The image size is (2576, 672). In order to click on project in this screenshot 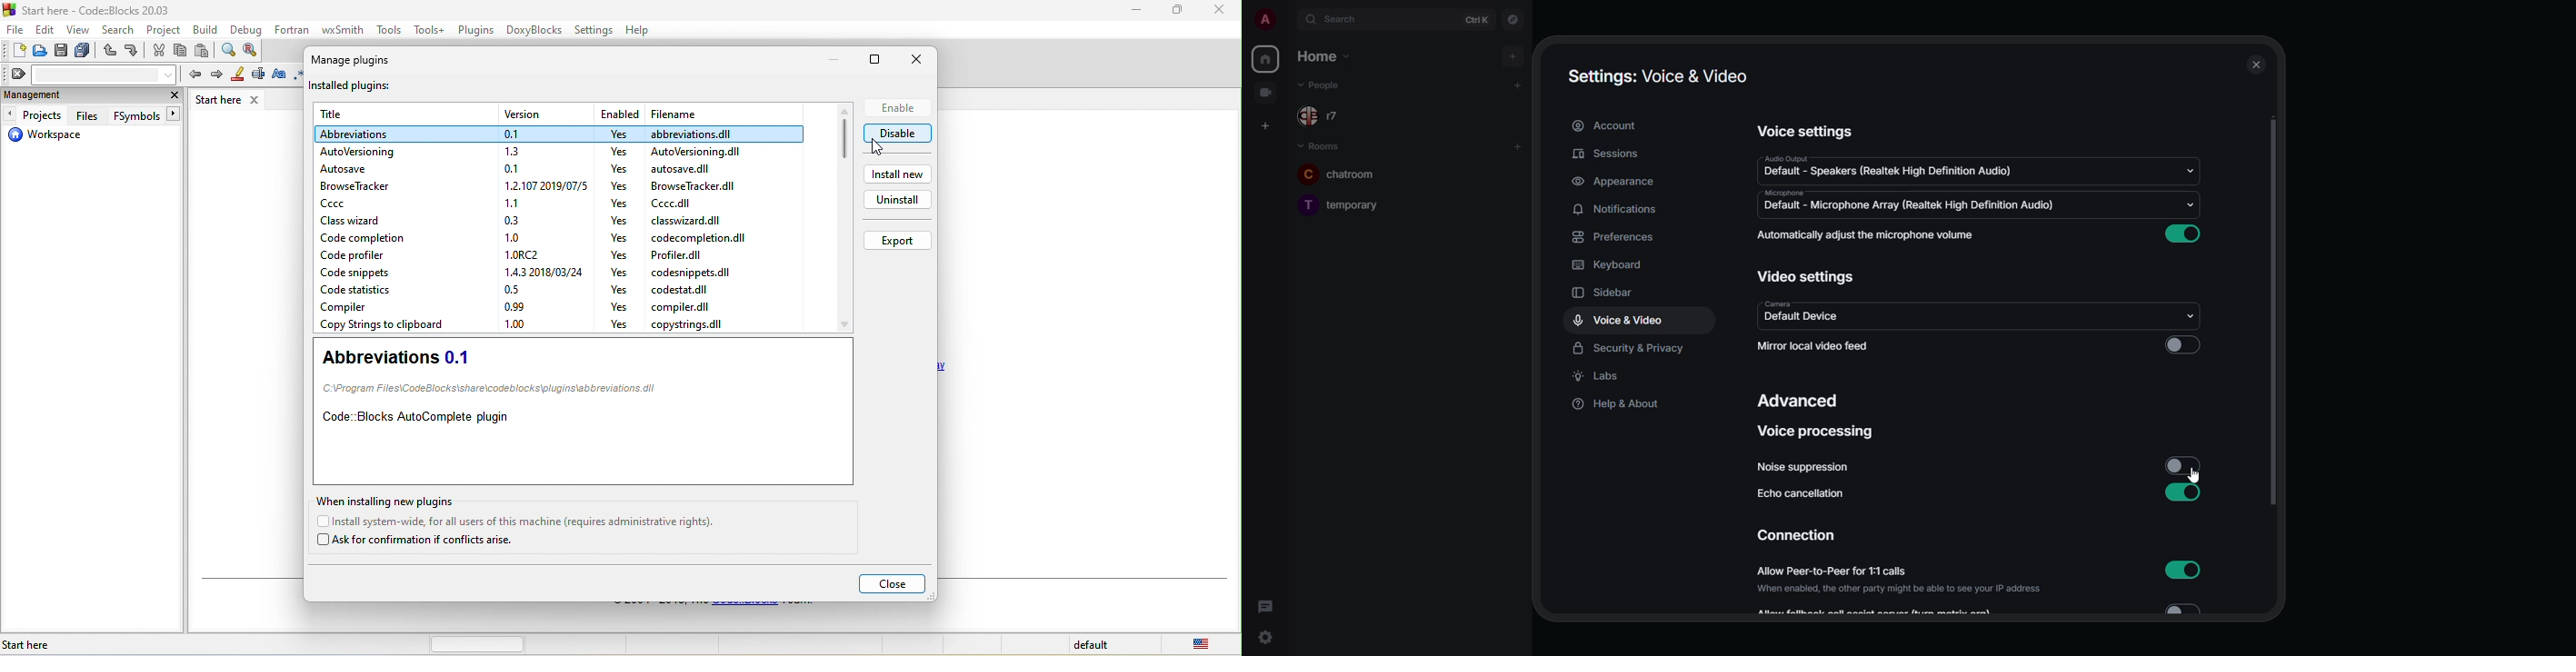, I will do `click(159, 28)`.